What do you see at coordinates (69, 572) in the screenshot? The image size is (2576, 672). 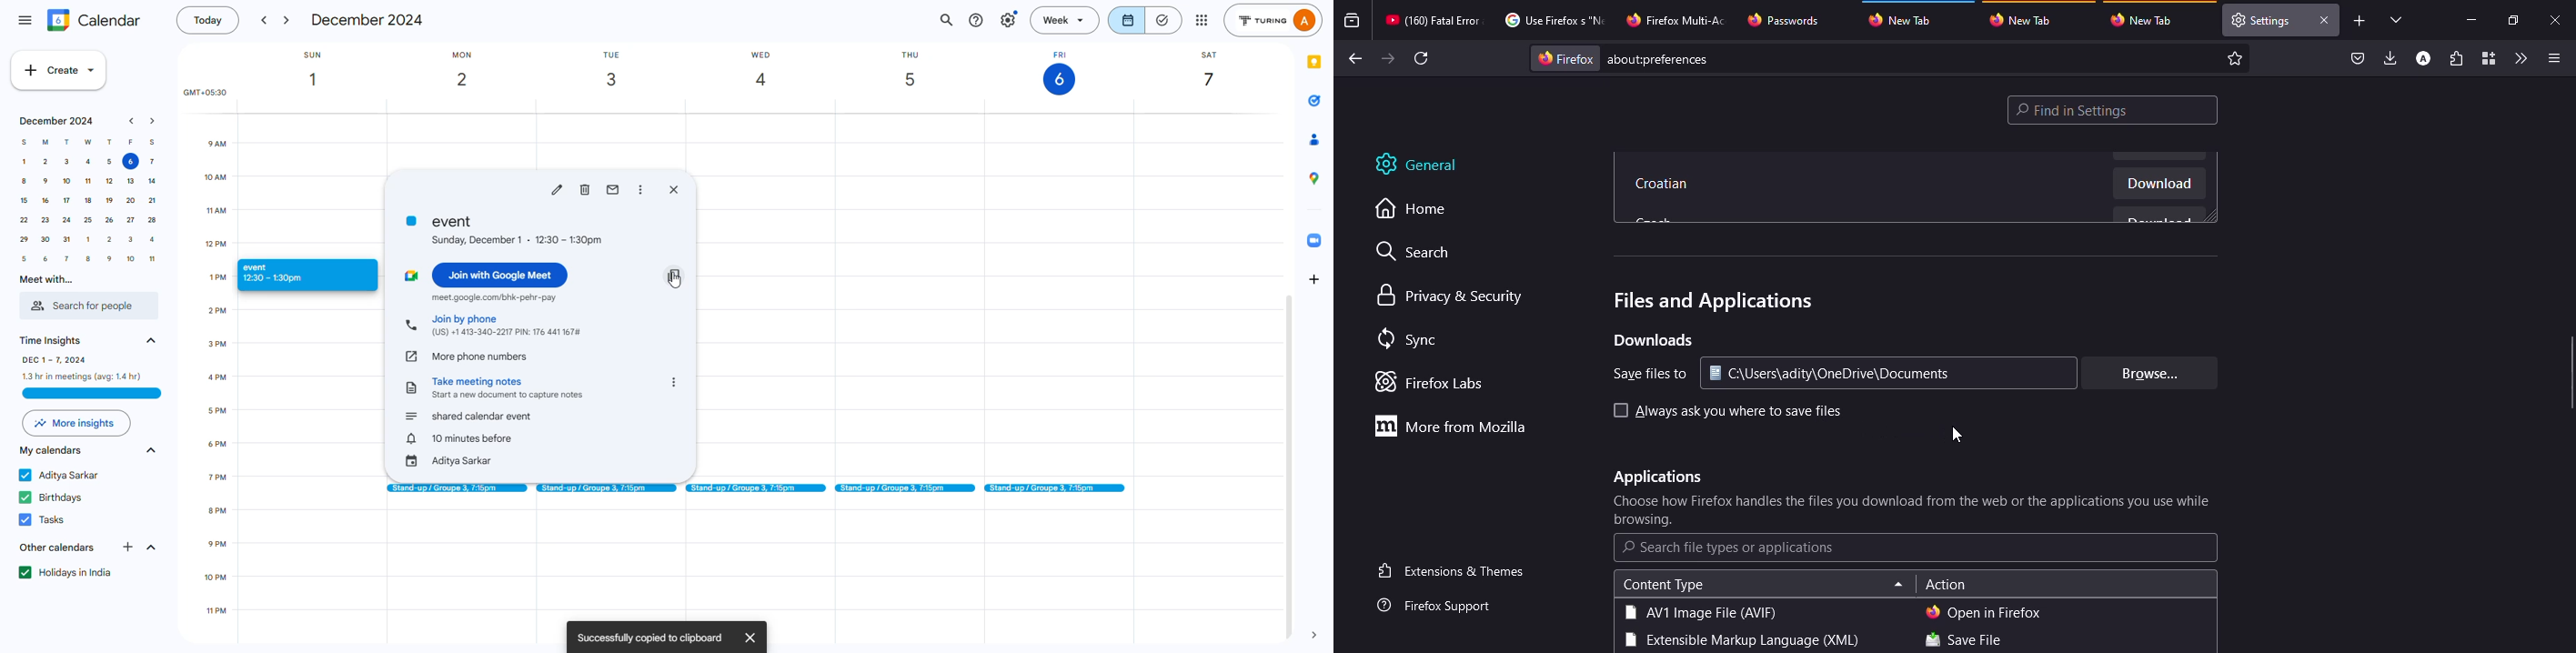 I see `holiday` at bounding box center [69, 572].